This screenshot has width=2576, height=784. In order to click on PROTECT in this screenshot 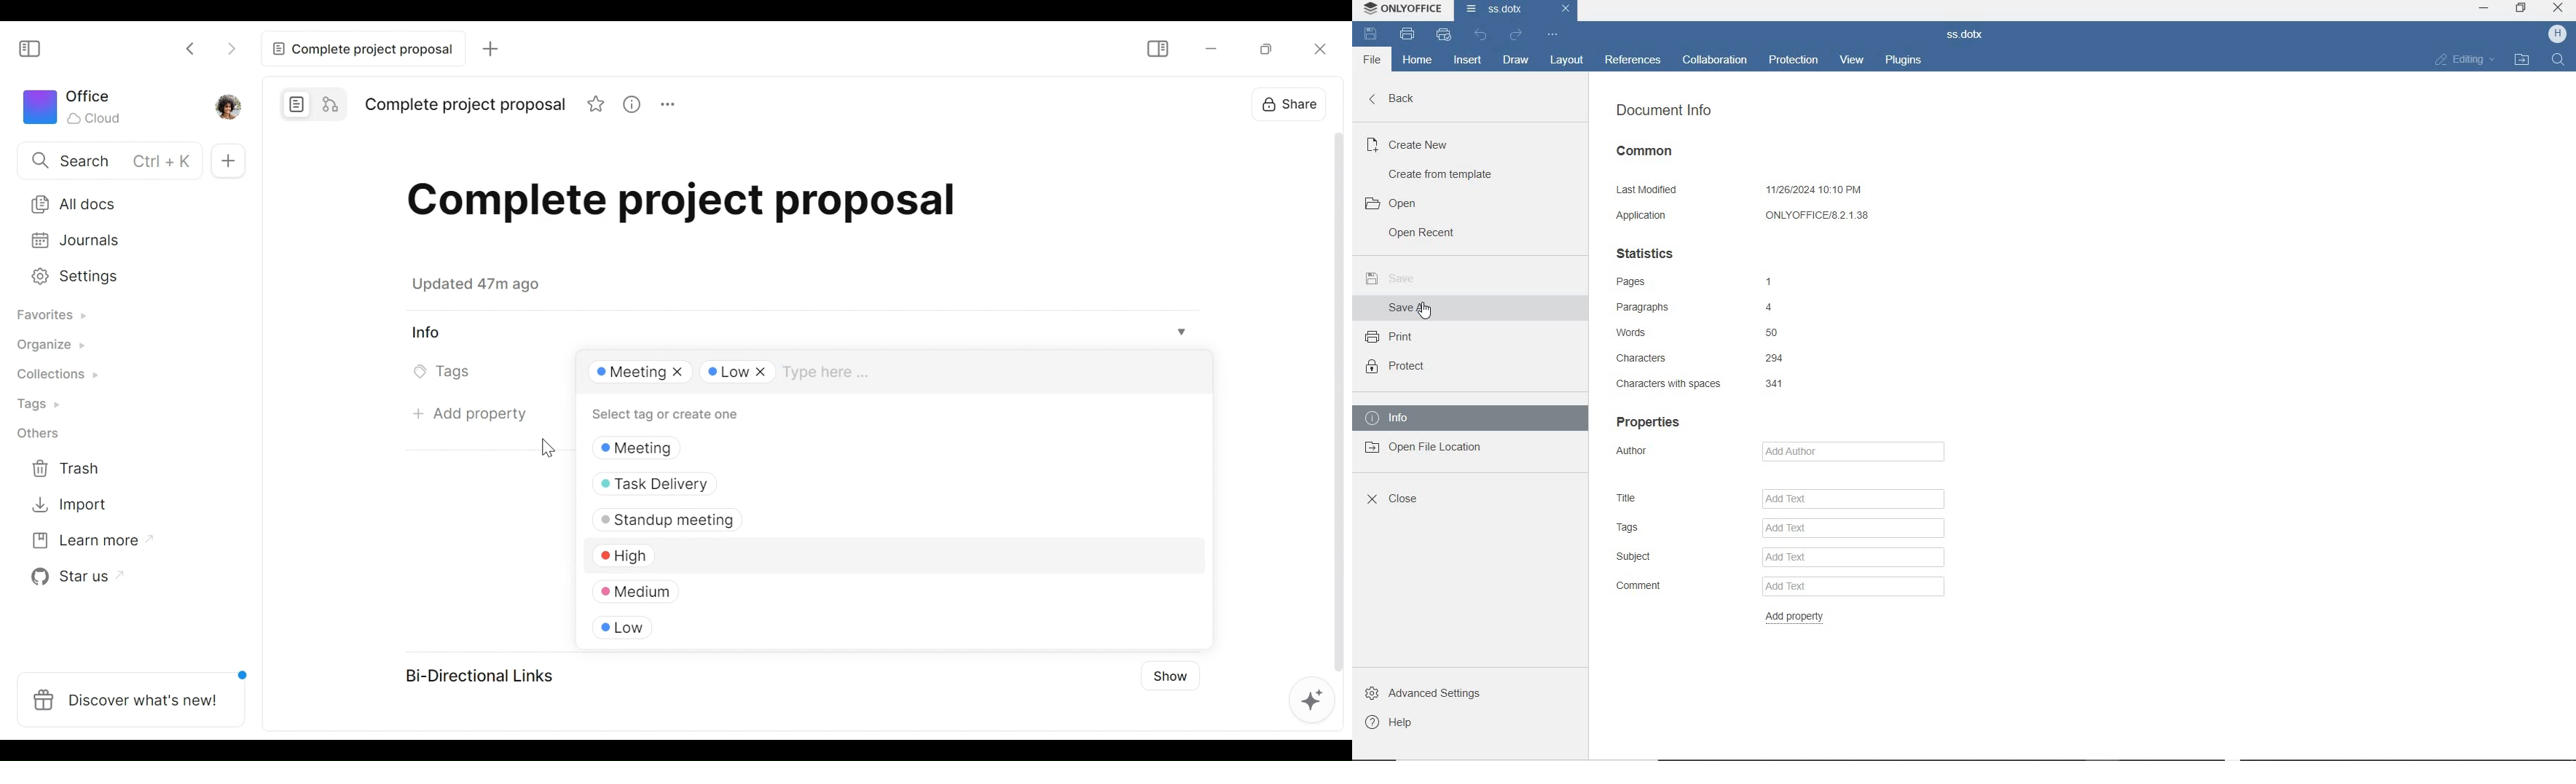, I will do `click(1397, 366)`.